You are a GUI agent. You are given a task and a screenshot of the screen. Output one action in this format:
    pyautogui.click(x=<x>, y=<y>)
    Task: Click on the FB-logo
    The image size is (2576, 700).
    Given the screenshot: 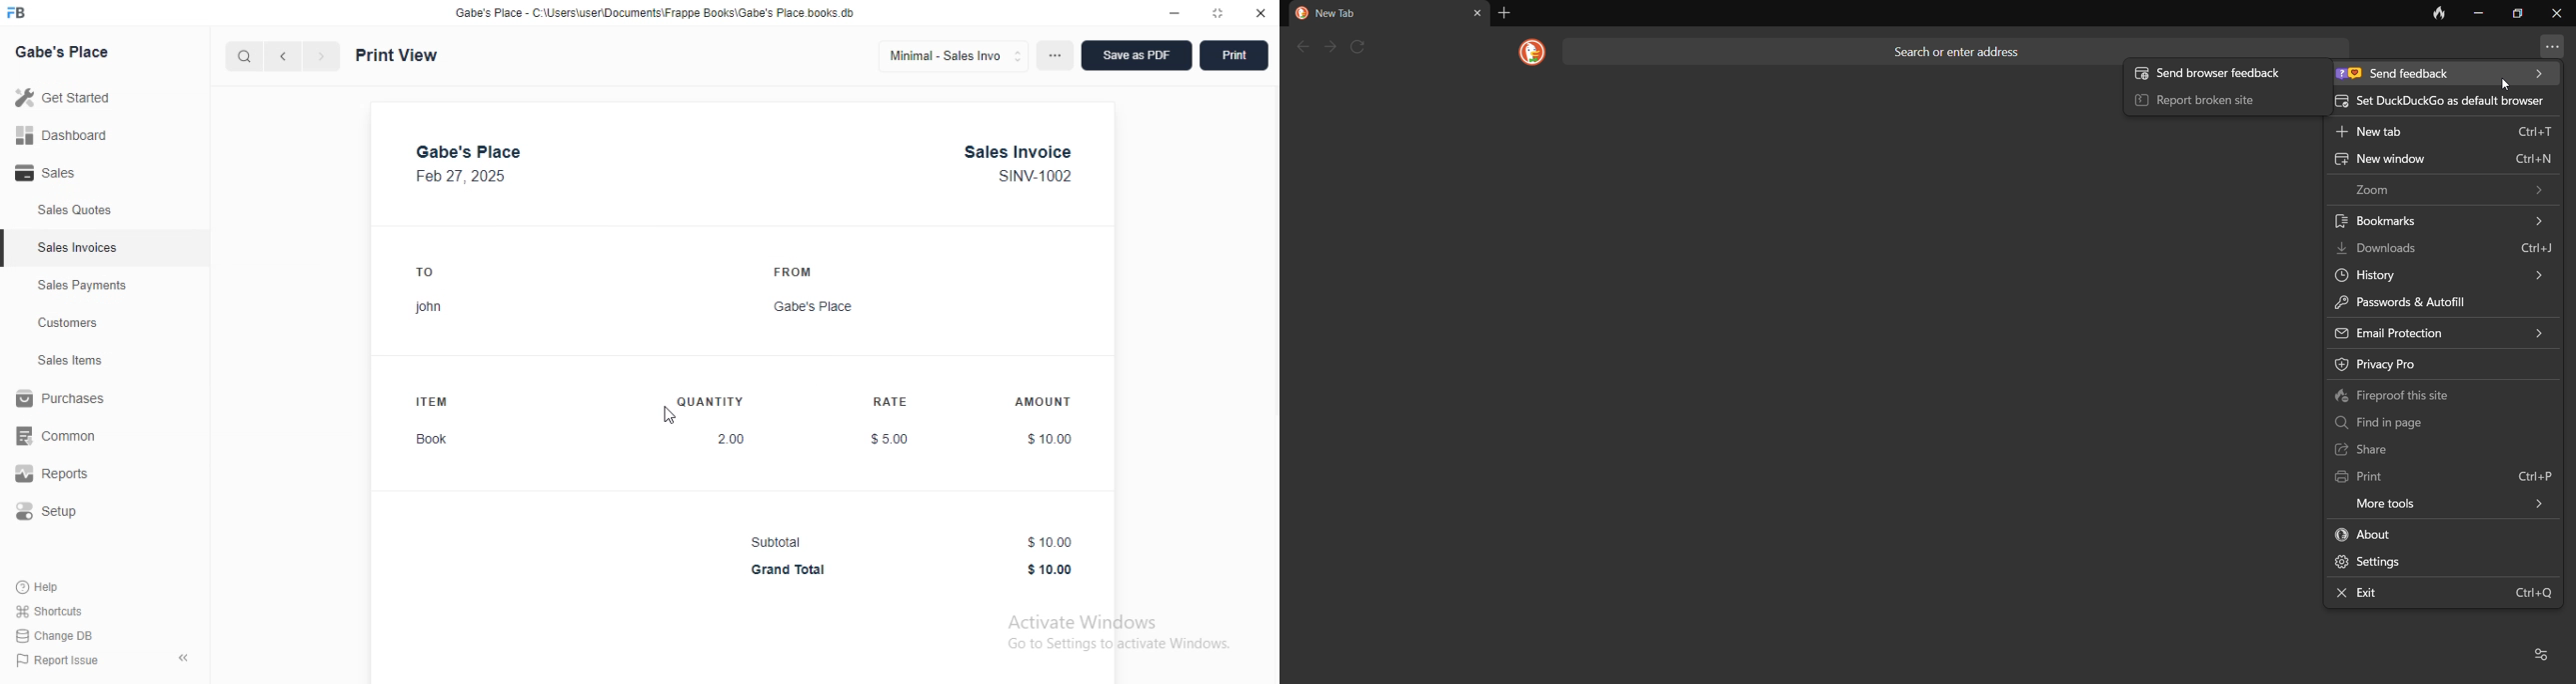 What is the action you would take?
    pyautogui.click(x=15, y=12)
    